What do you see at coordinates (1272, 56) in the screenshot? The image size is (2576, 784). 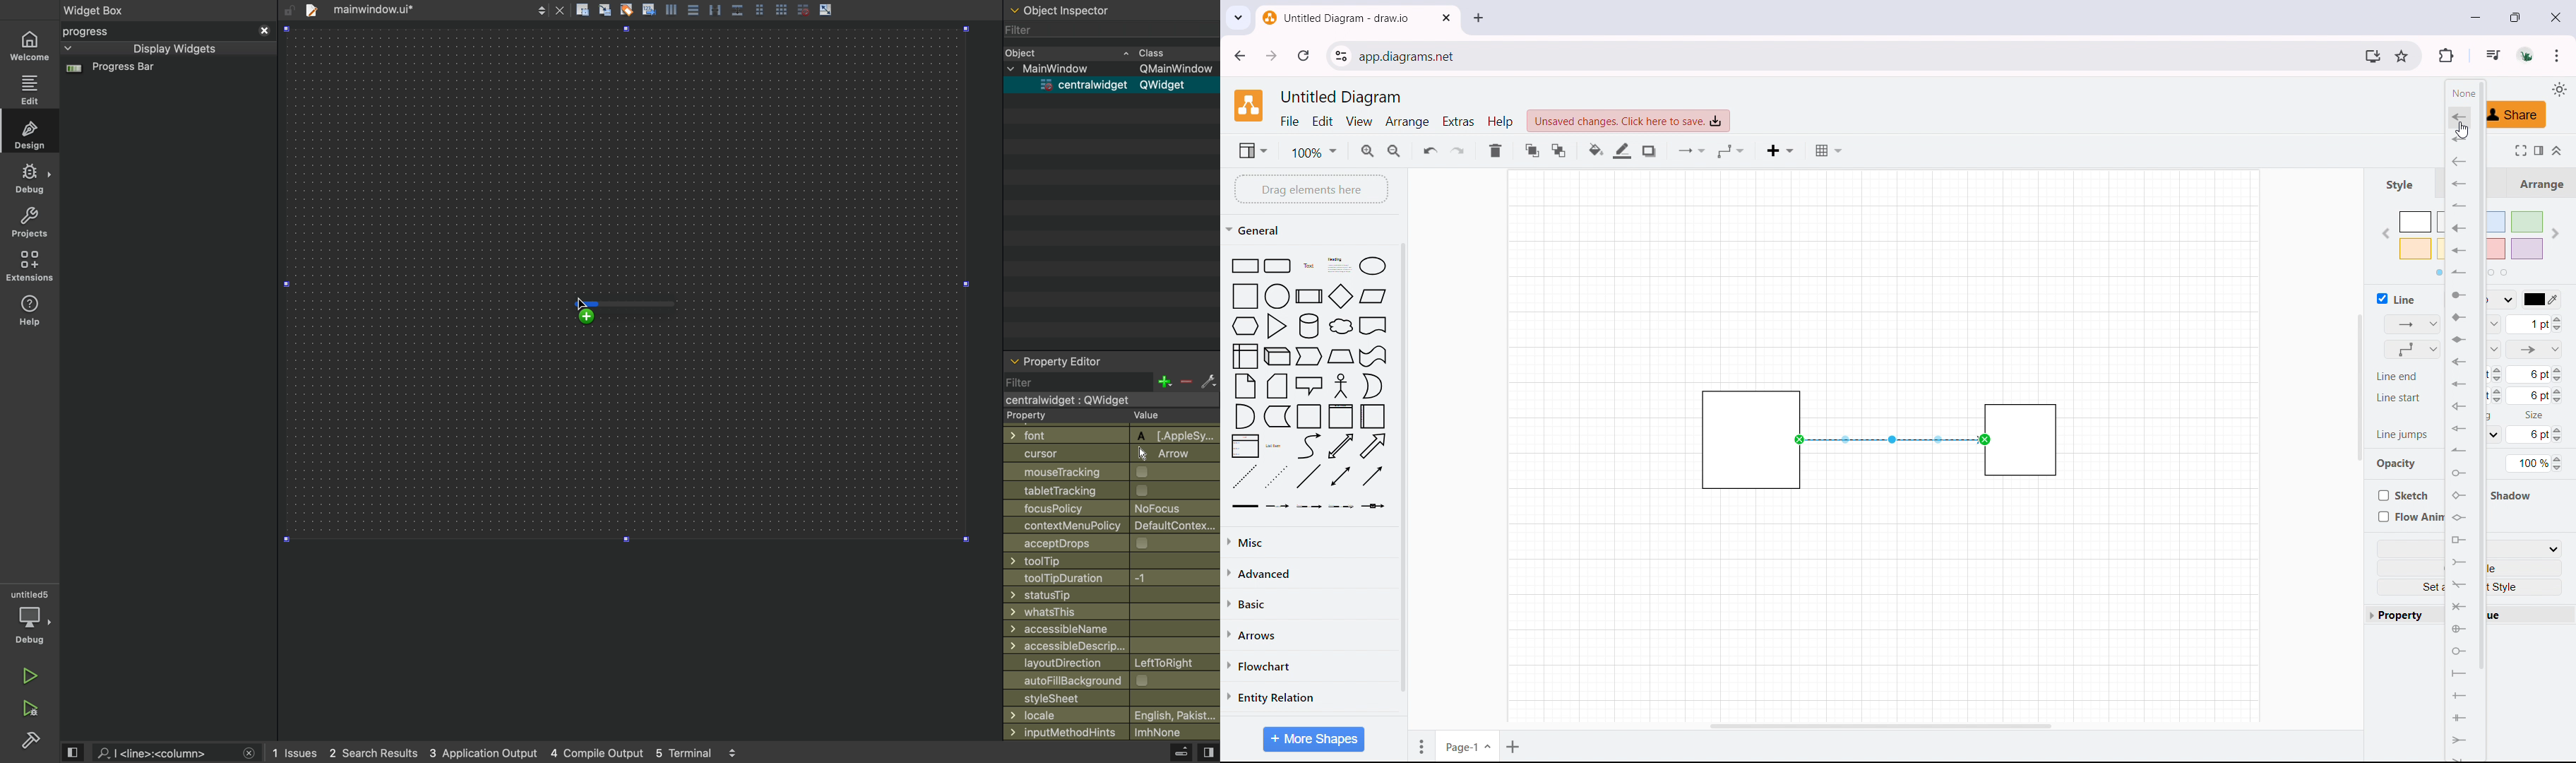 I see `click to go forward, hold to see history` at bounding box center [1272, 56].